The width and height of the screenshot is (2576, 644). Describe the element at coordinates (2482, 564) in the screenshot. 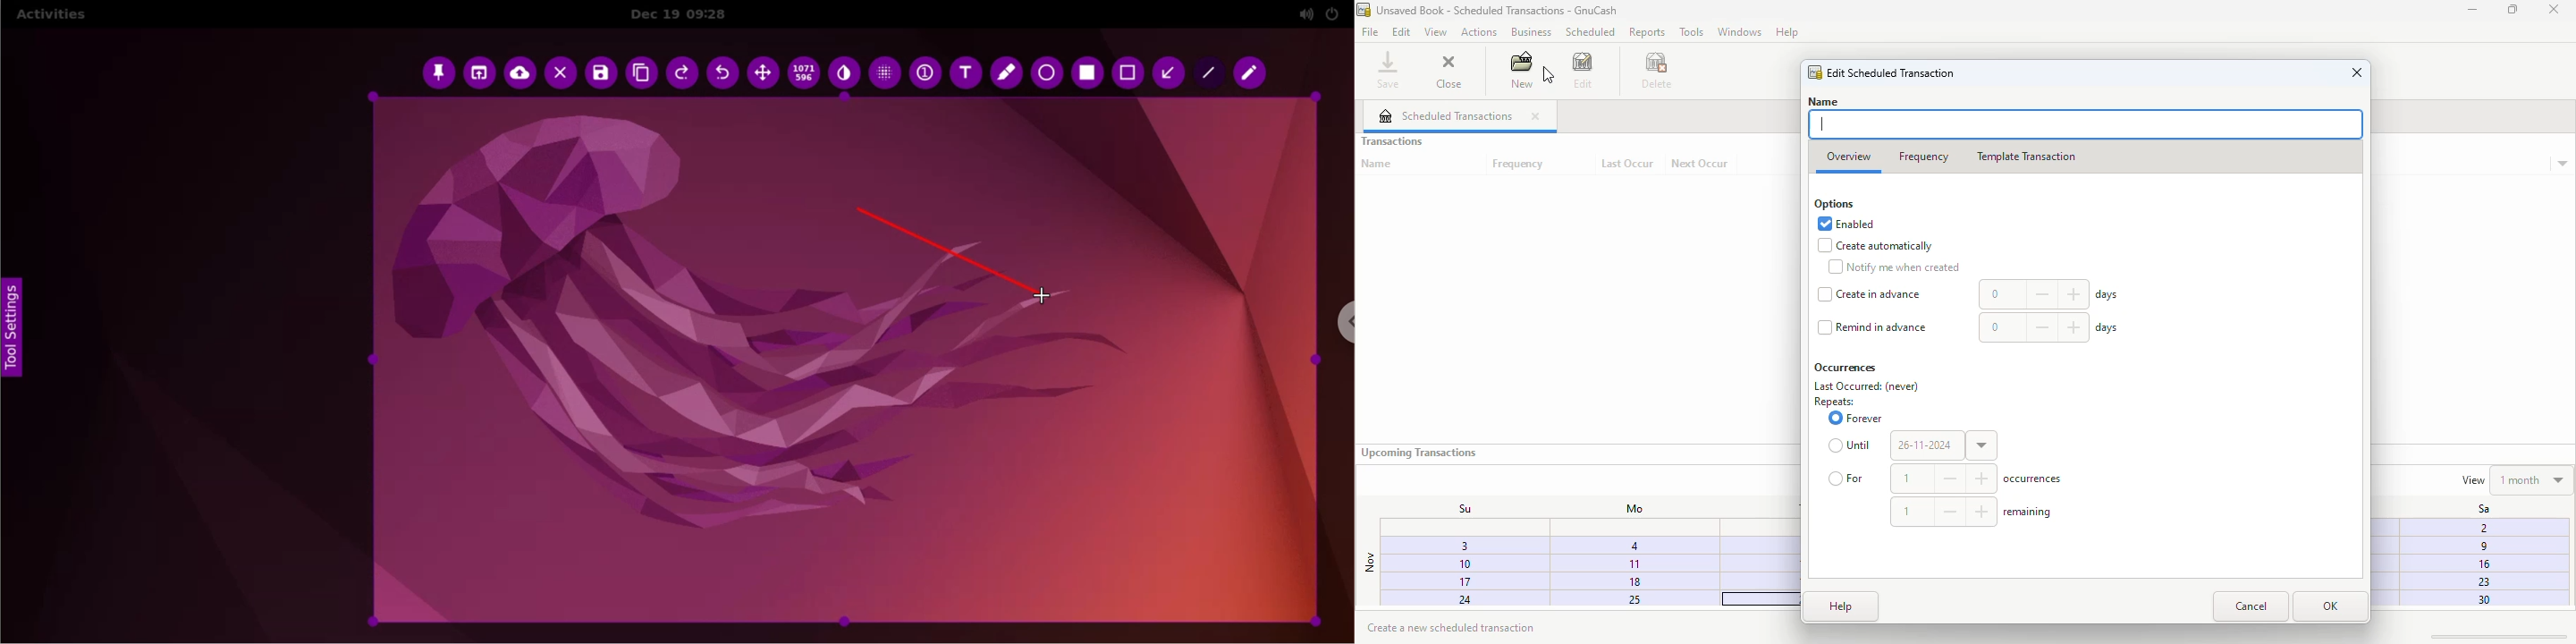

I see `16` at that location.